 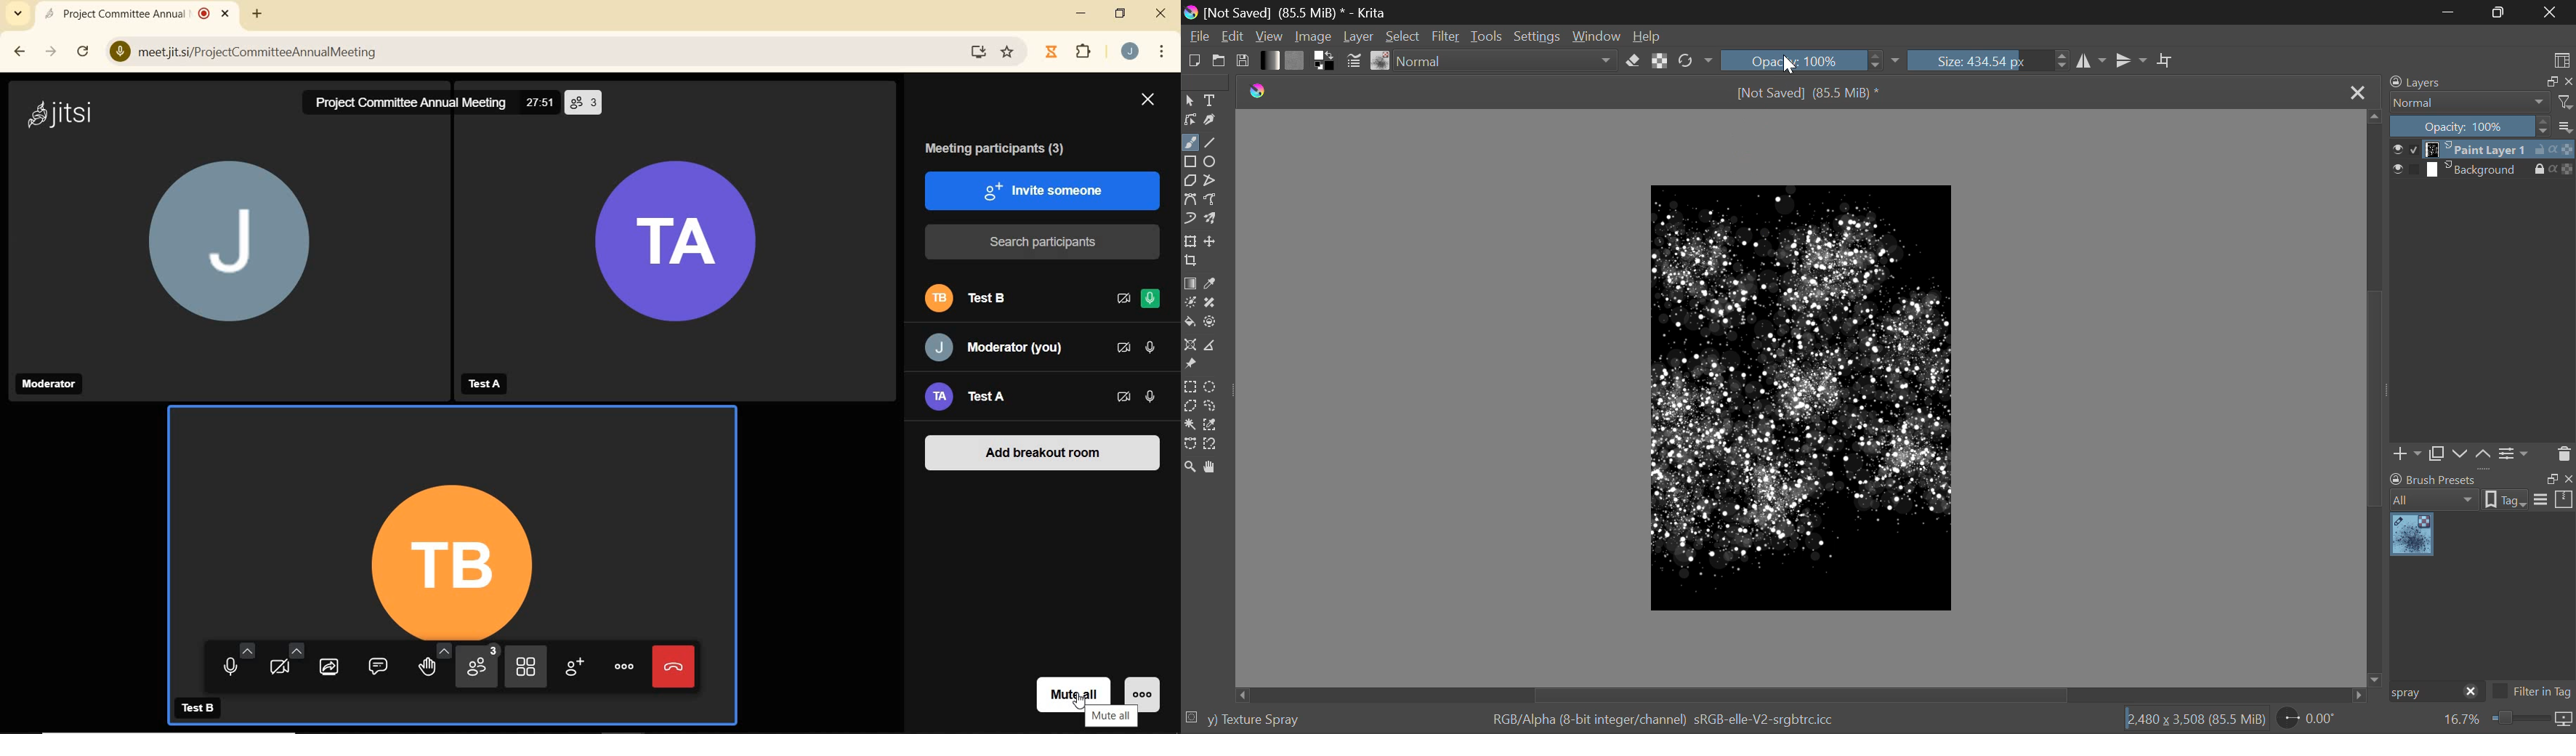 What do you see at coordinates (1190, 100) in the screenshot?
I see `Select` at bounding box center [1190, 100].